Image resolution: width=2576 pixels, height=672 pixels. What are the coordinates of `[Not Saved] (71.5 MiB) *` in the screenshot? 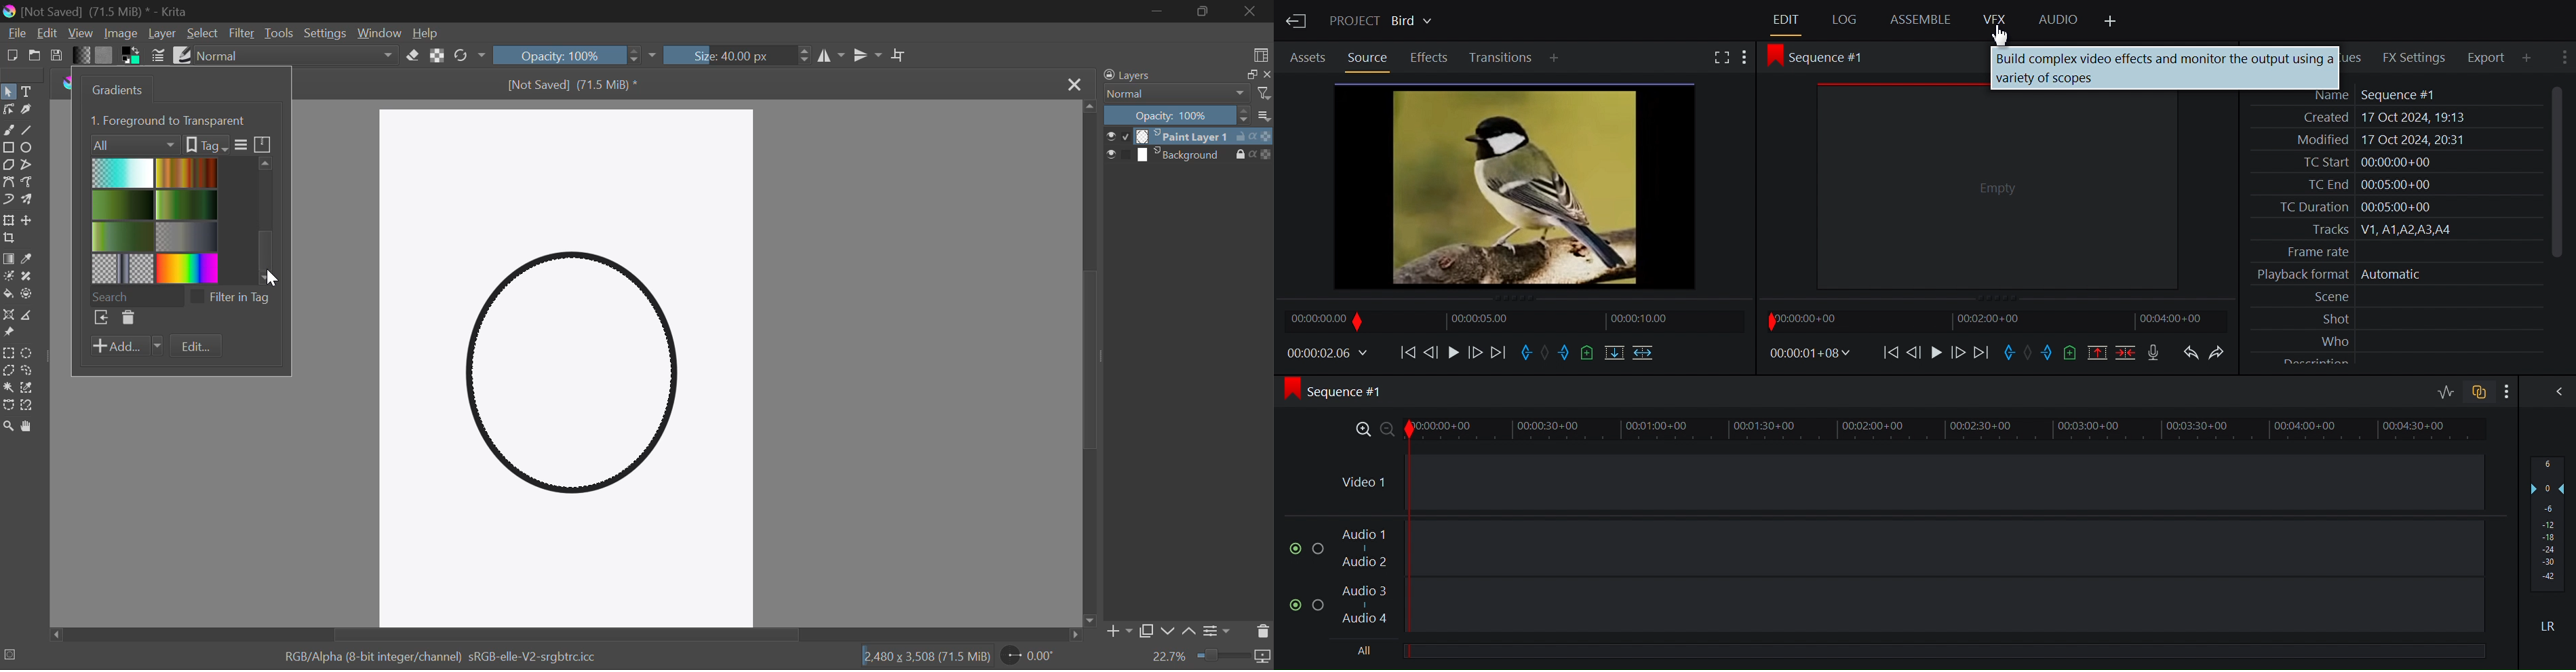 It's located at (573, 86).